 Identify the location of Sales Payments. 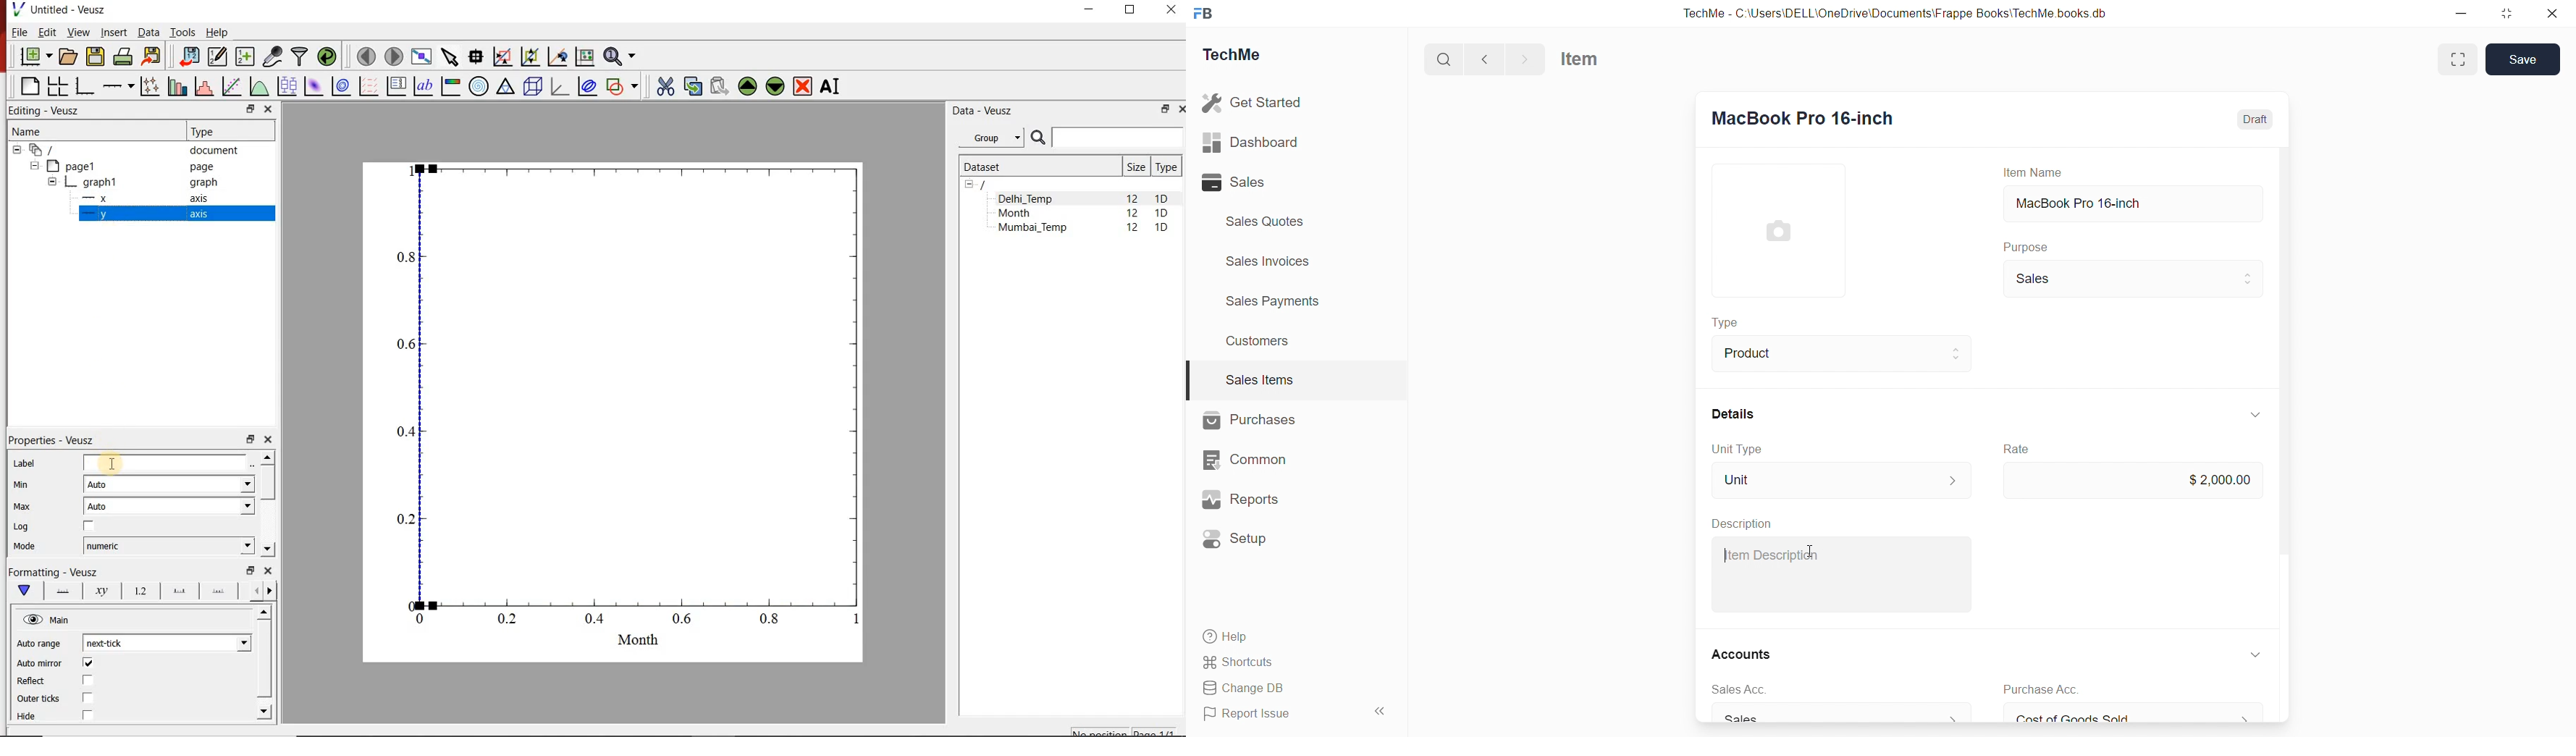
(1274, 301).